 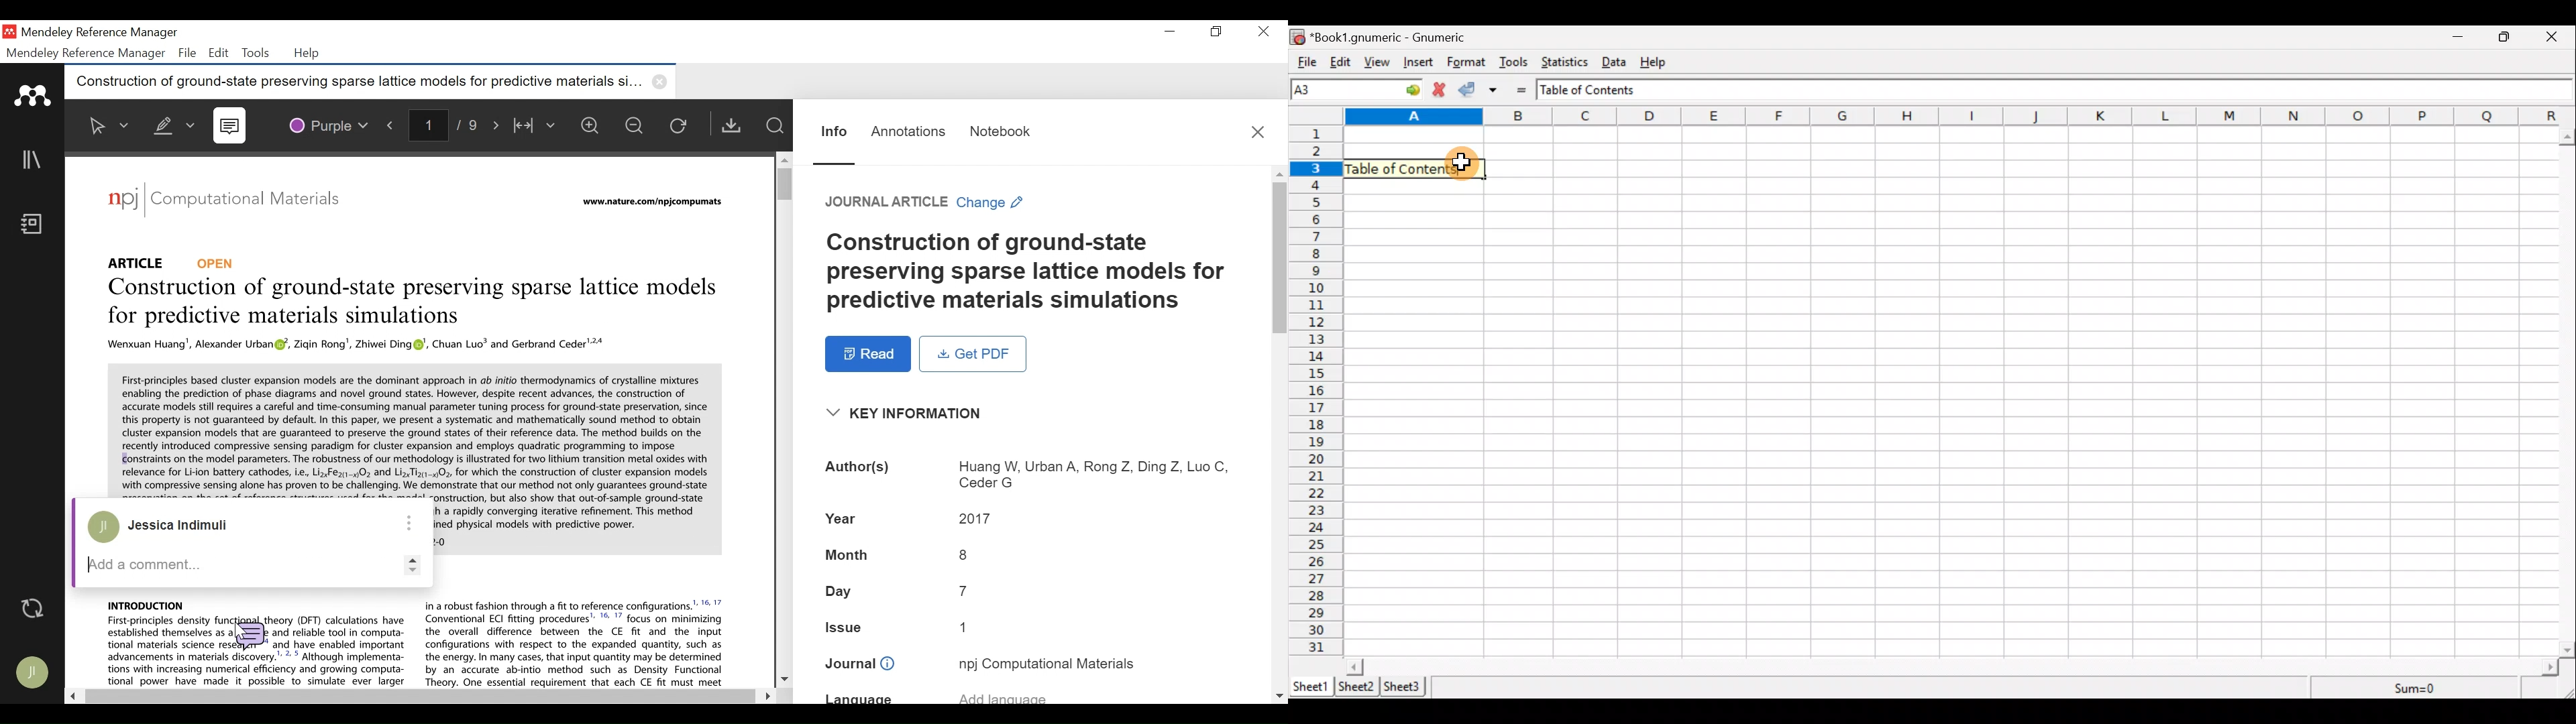 I want to click on Get PDF, so click(x=734, y=125).